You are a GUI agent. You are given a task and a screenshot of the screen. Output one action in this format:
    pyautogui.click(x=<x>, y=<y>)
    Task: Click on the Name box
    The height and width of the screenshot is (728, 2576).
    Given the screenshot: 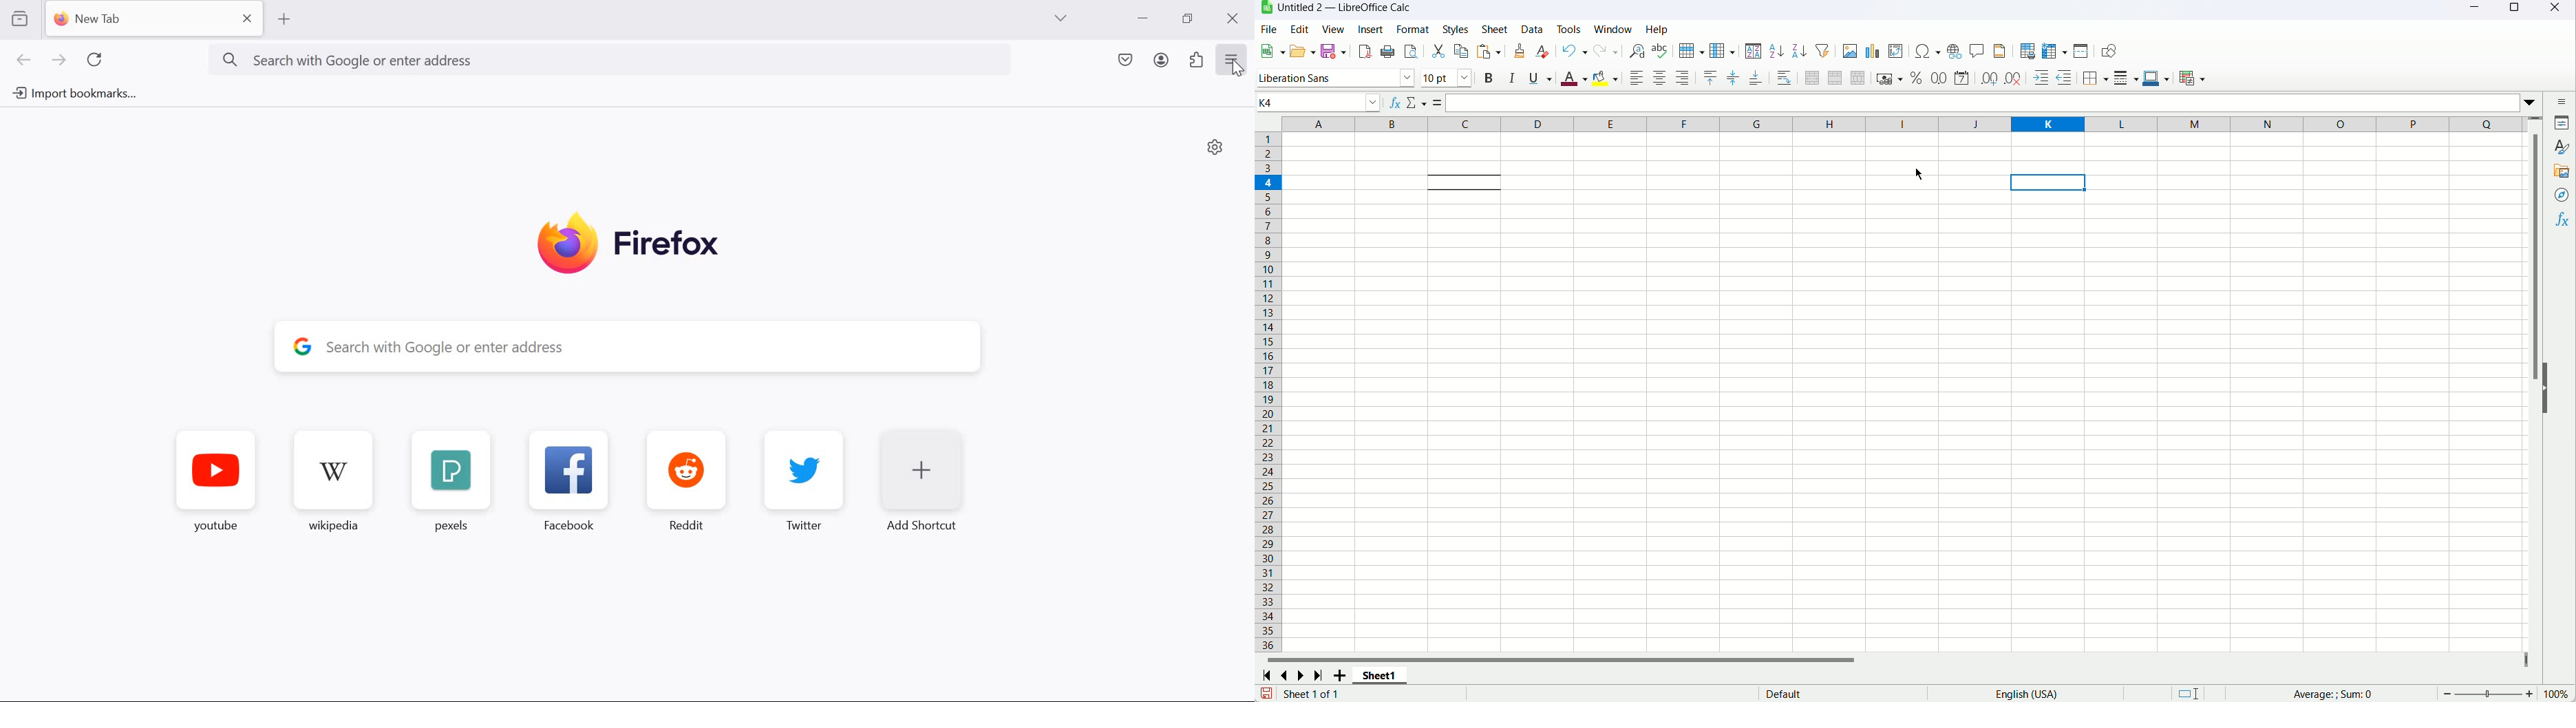 What is the action you would take?
    pyautogui.click(x=1320, y=103)
    